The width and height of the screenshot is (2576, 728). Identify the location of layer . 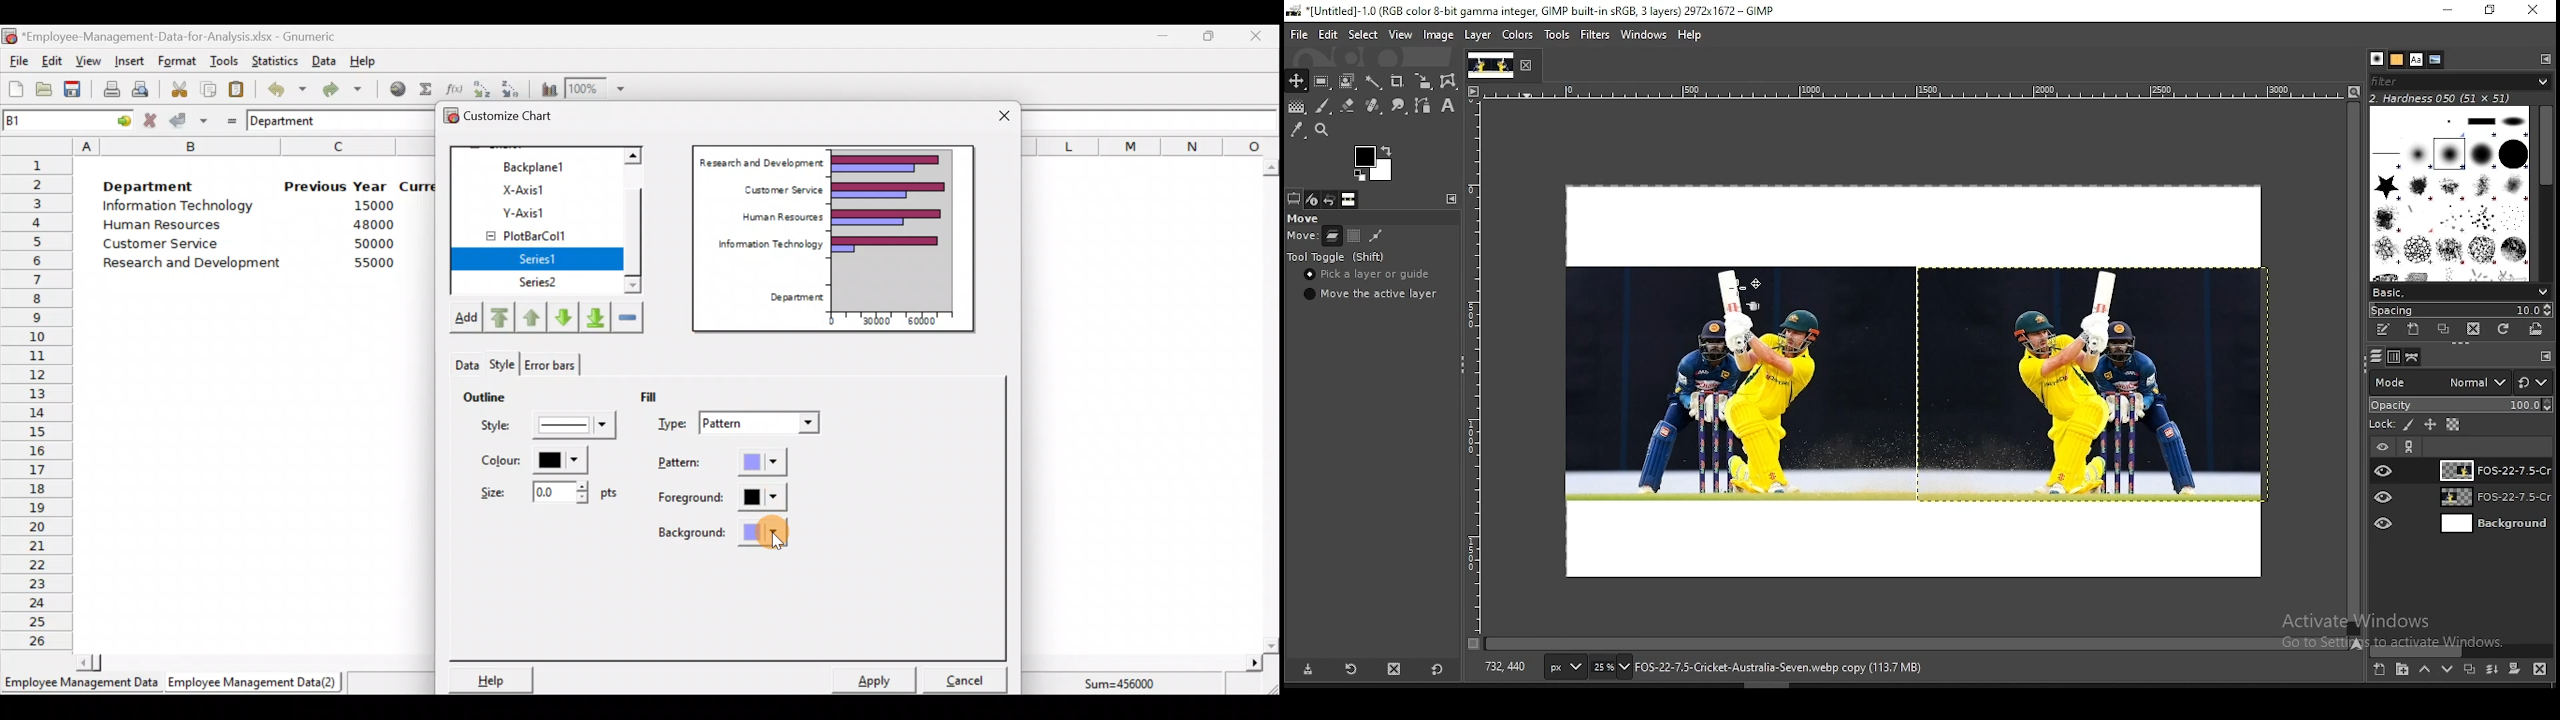
(2491, 470).